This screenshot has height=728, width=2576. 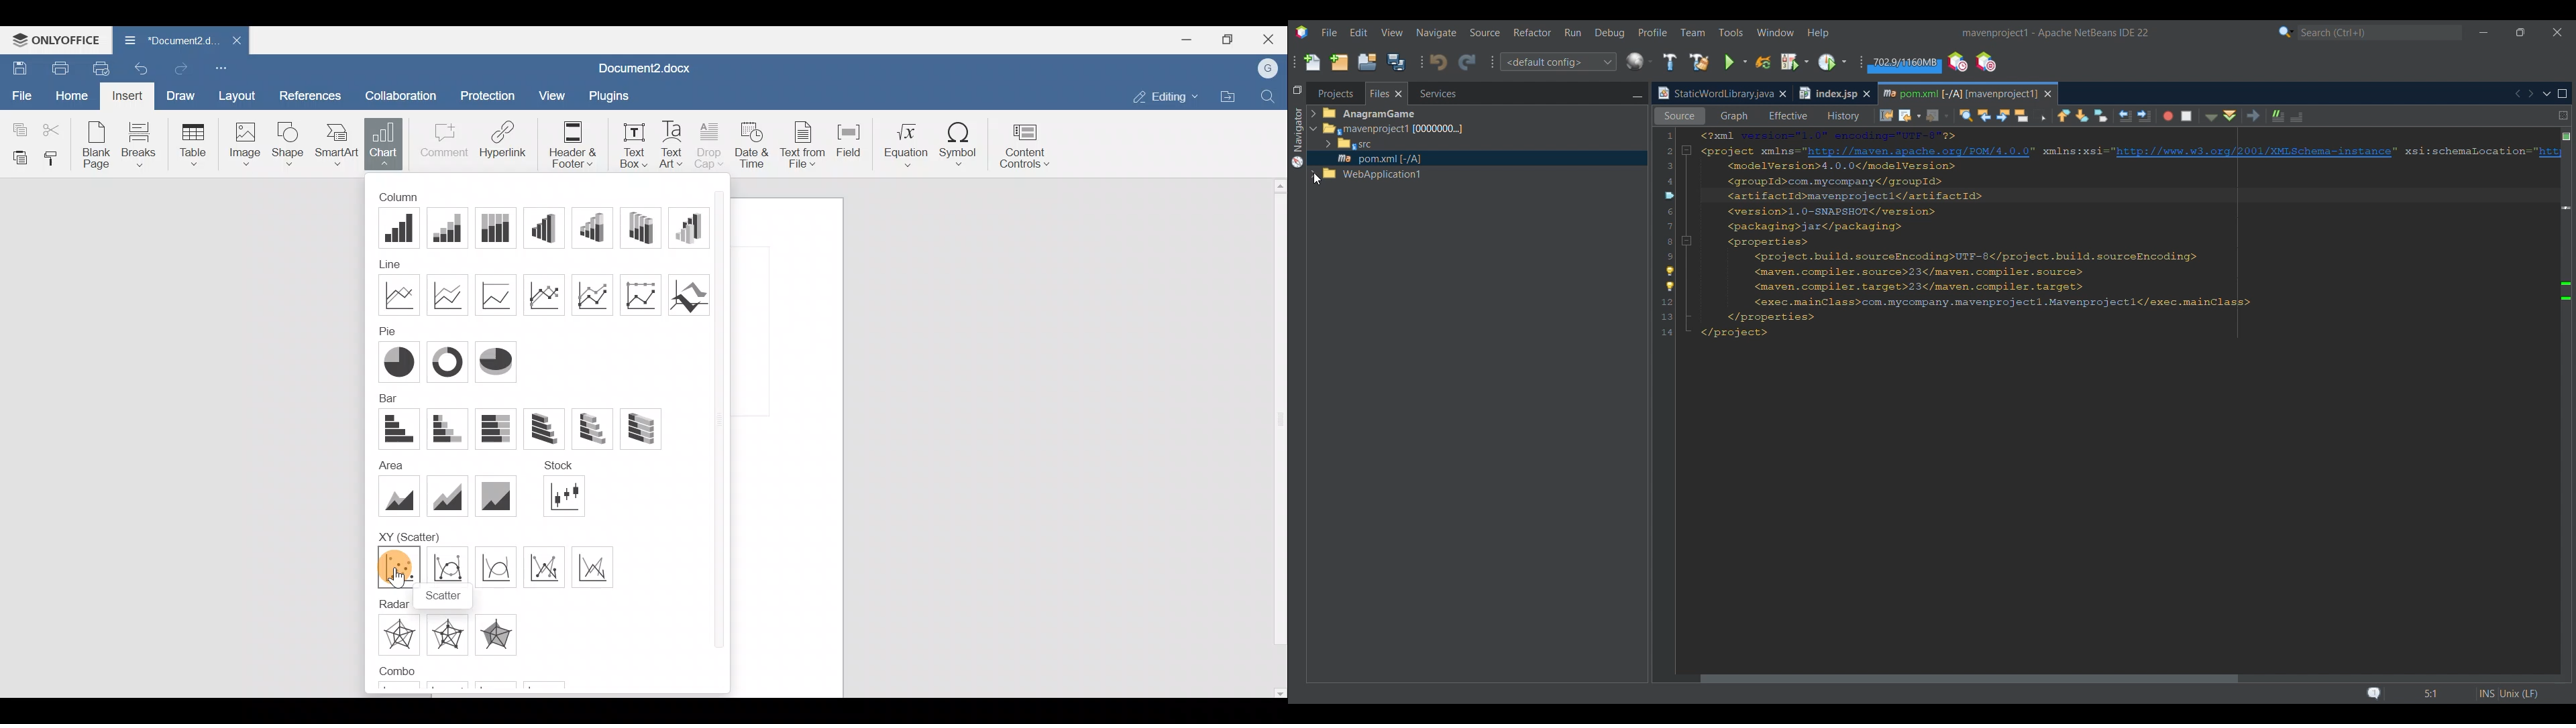 What do you see at coordinates (408, 532) in the screenshot?
I see `XY (Scatter)` at bounding box center [408, 532].